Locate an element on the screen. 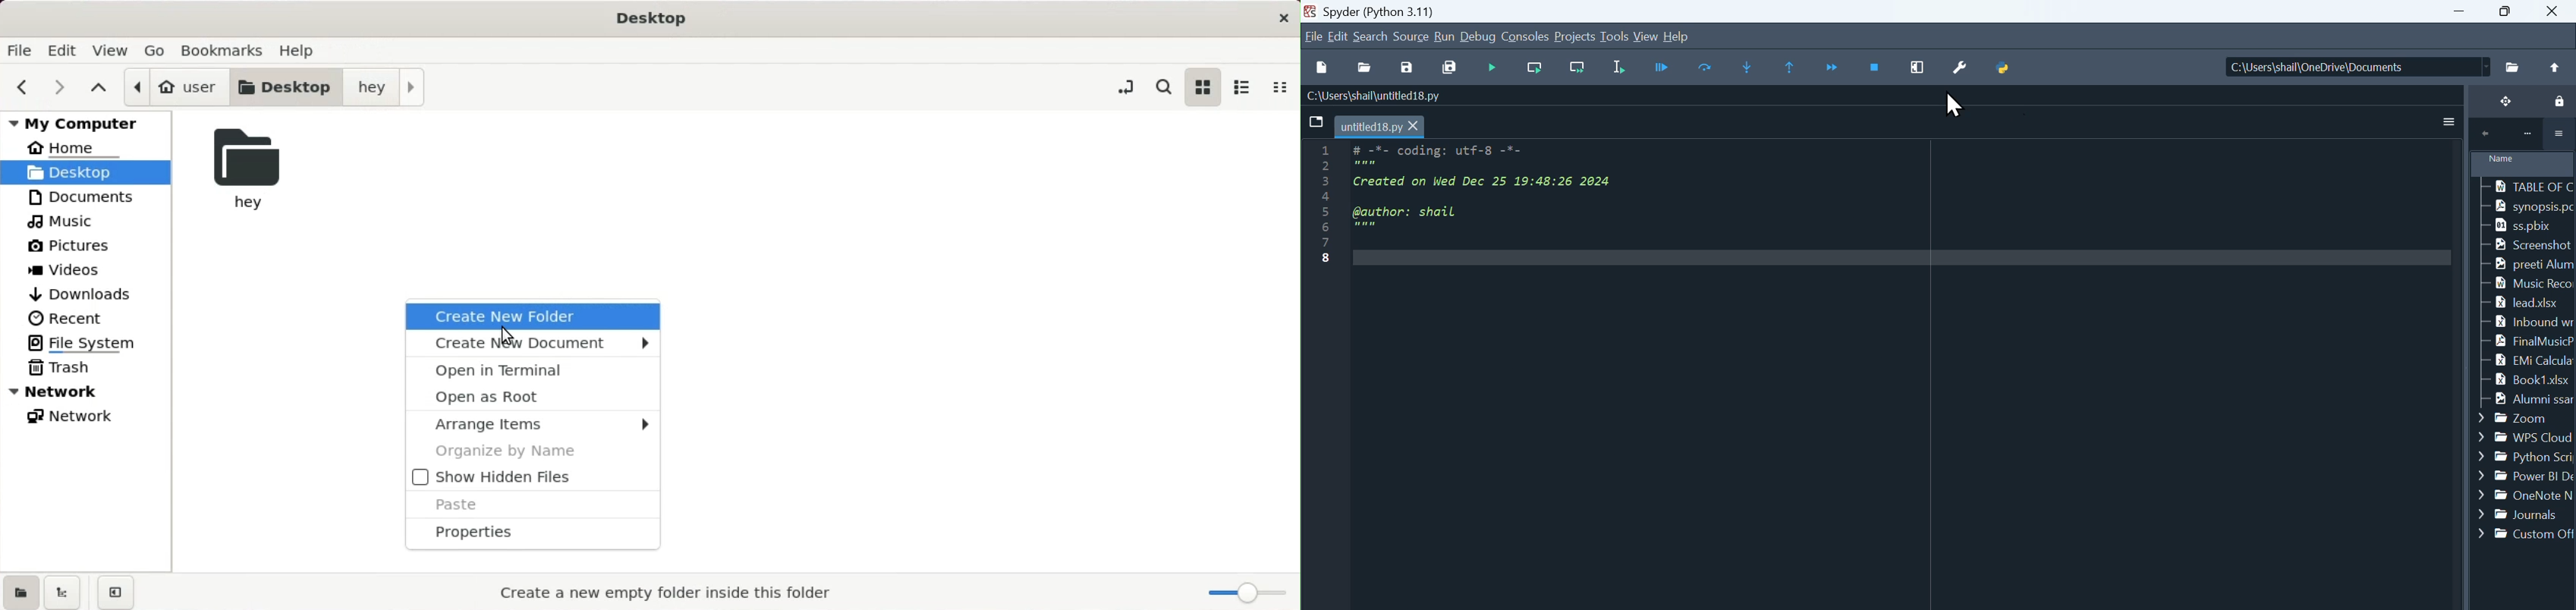  Preferences is located at coordinates (1965, 66).